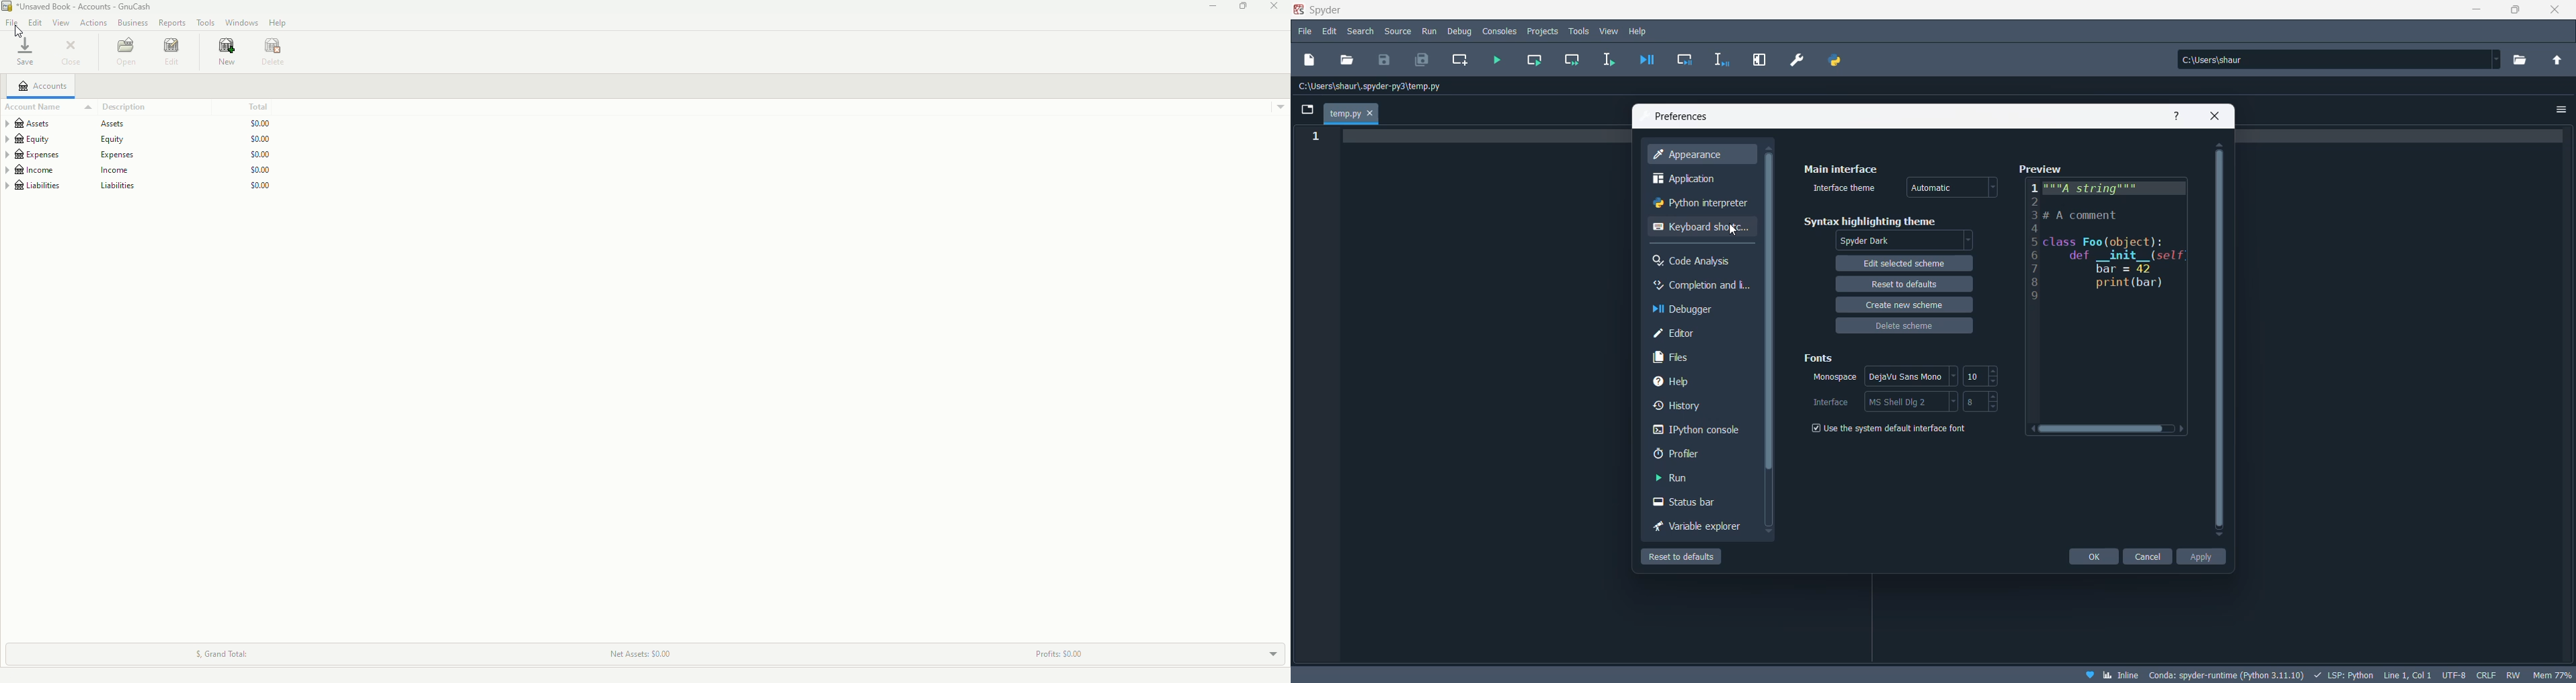  I want to click on preferences , so click(1685, 117).